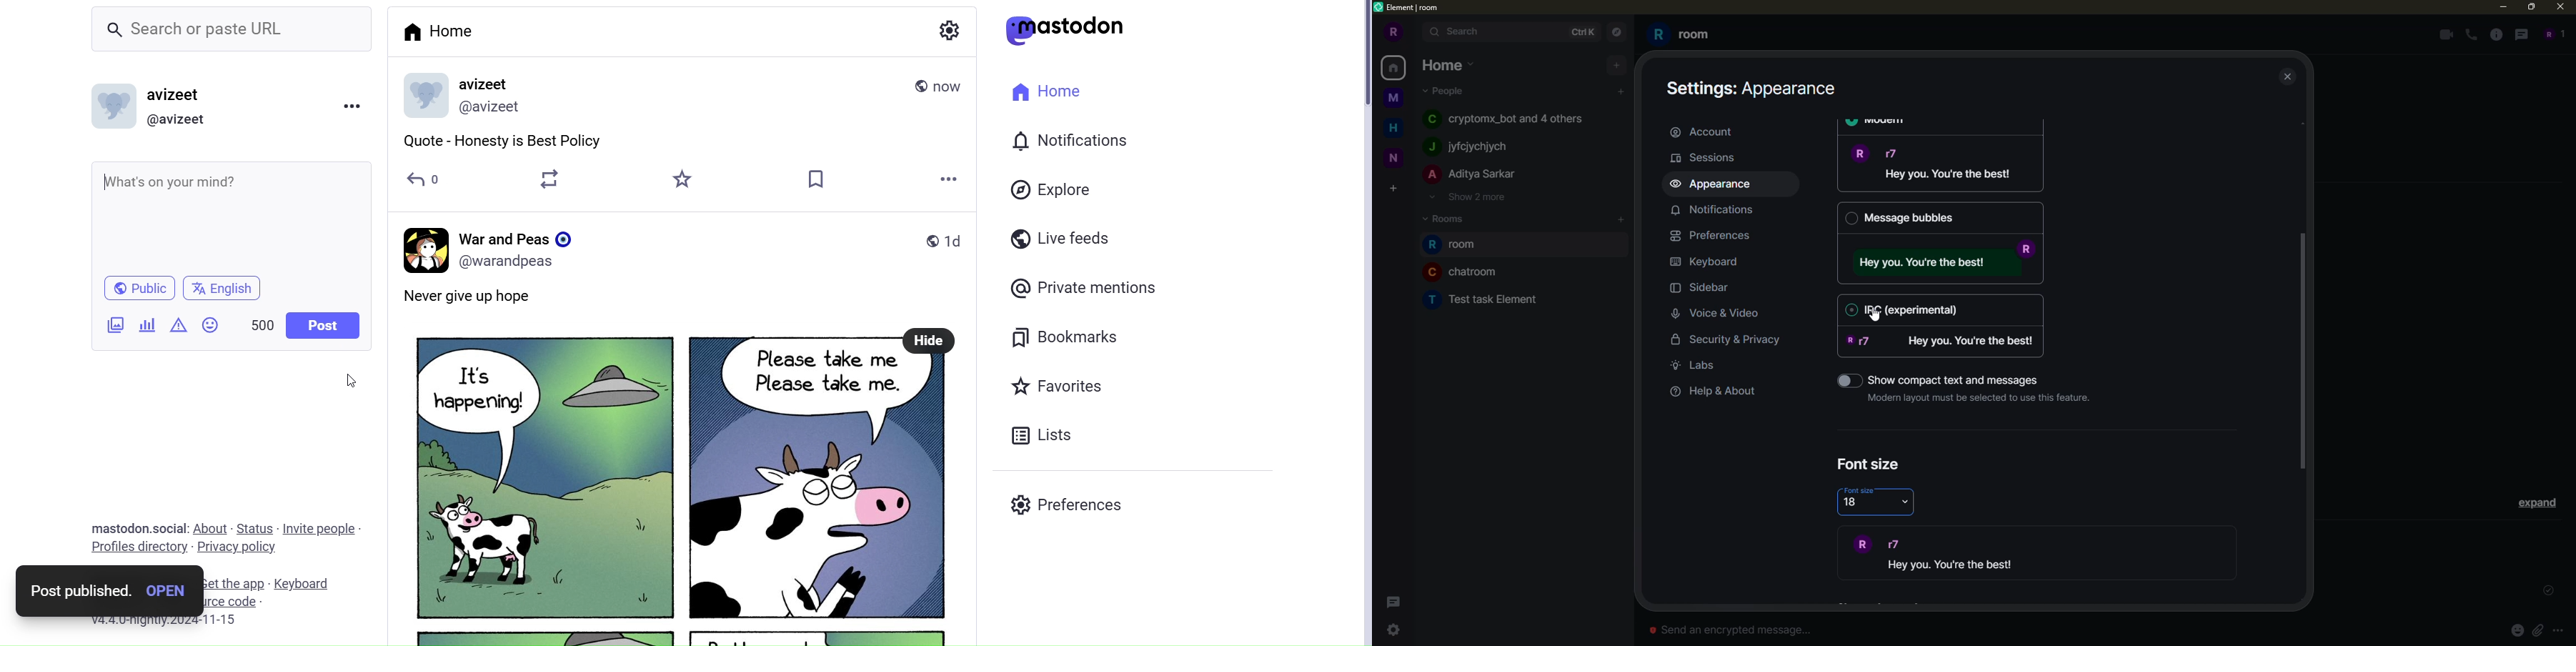 The height and width of the screenshot is (672, 2576). Describe the element at coordinates (958, 239) in the screenshot. I see `1d` at that location.